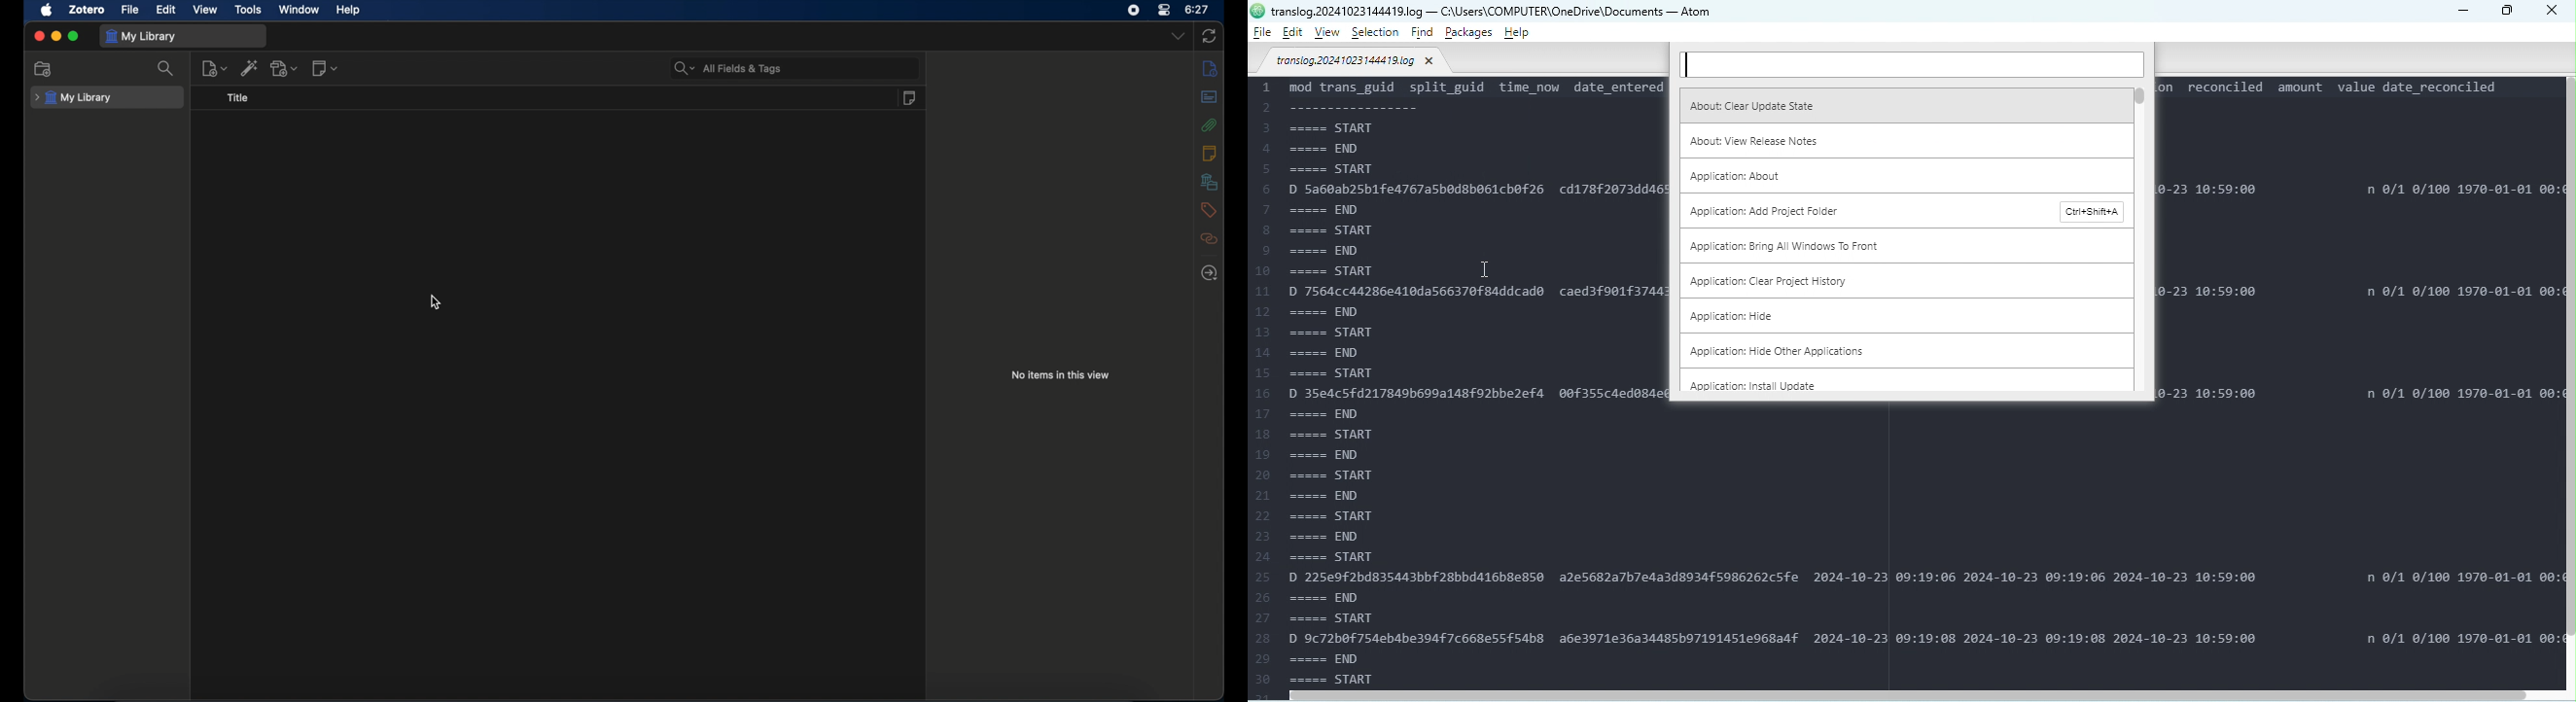 The height and width of the screenshot is (728, 2576). I want to click on File content - The code appears to be related to data entries or logs, possibly from a database or system process. It includes elements like:  START/END: Markers indicating the beginning and end of a data record. GUIDs (Globally Unique Identifiers): Long strings of characters that uniquely identify each record. Timestamps: Dates and times associated with the records, such as 2024-10-23 09:14:29. Counters/Indexes: Values like "n 0/1 100" or "0/1 100", which might indicate record numbers or positions. Date Codes: Such as 1970-01-01 00, which might represent default or initial dates. , so click(1458, 381).